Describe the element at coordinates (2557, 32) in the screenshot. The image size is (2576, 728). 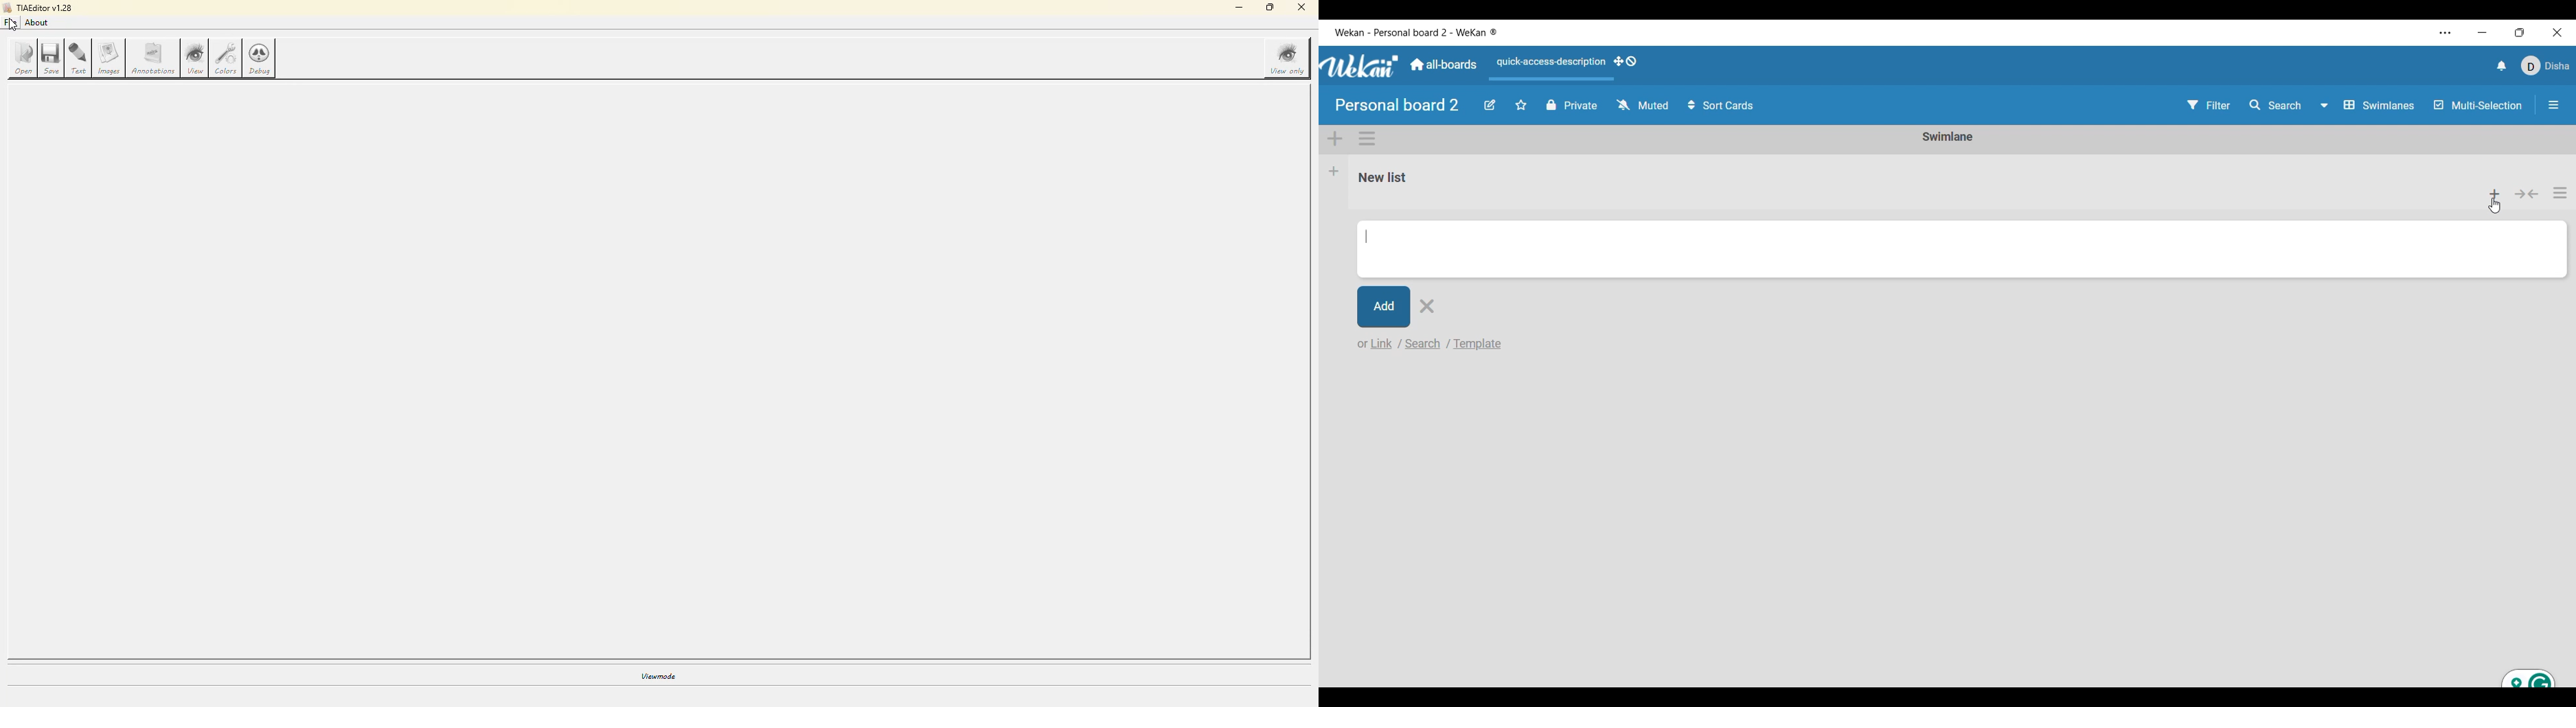
I see `Close interface` at that location.